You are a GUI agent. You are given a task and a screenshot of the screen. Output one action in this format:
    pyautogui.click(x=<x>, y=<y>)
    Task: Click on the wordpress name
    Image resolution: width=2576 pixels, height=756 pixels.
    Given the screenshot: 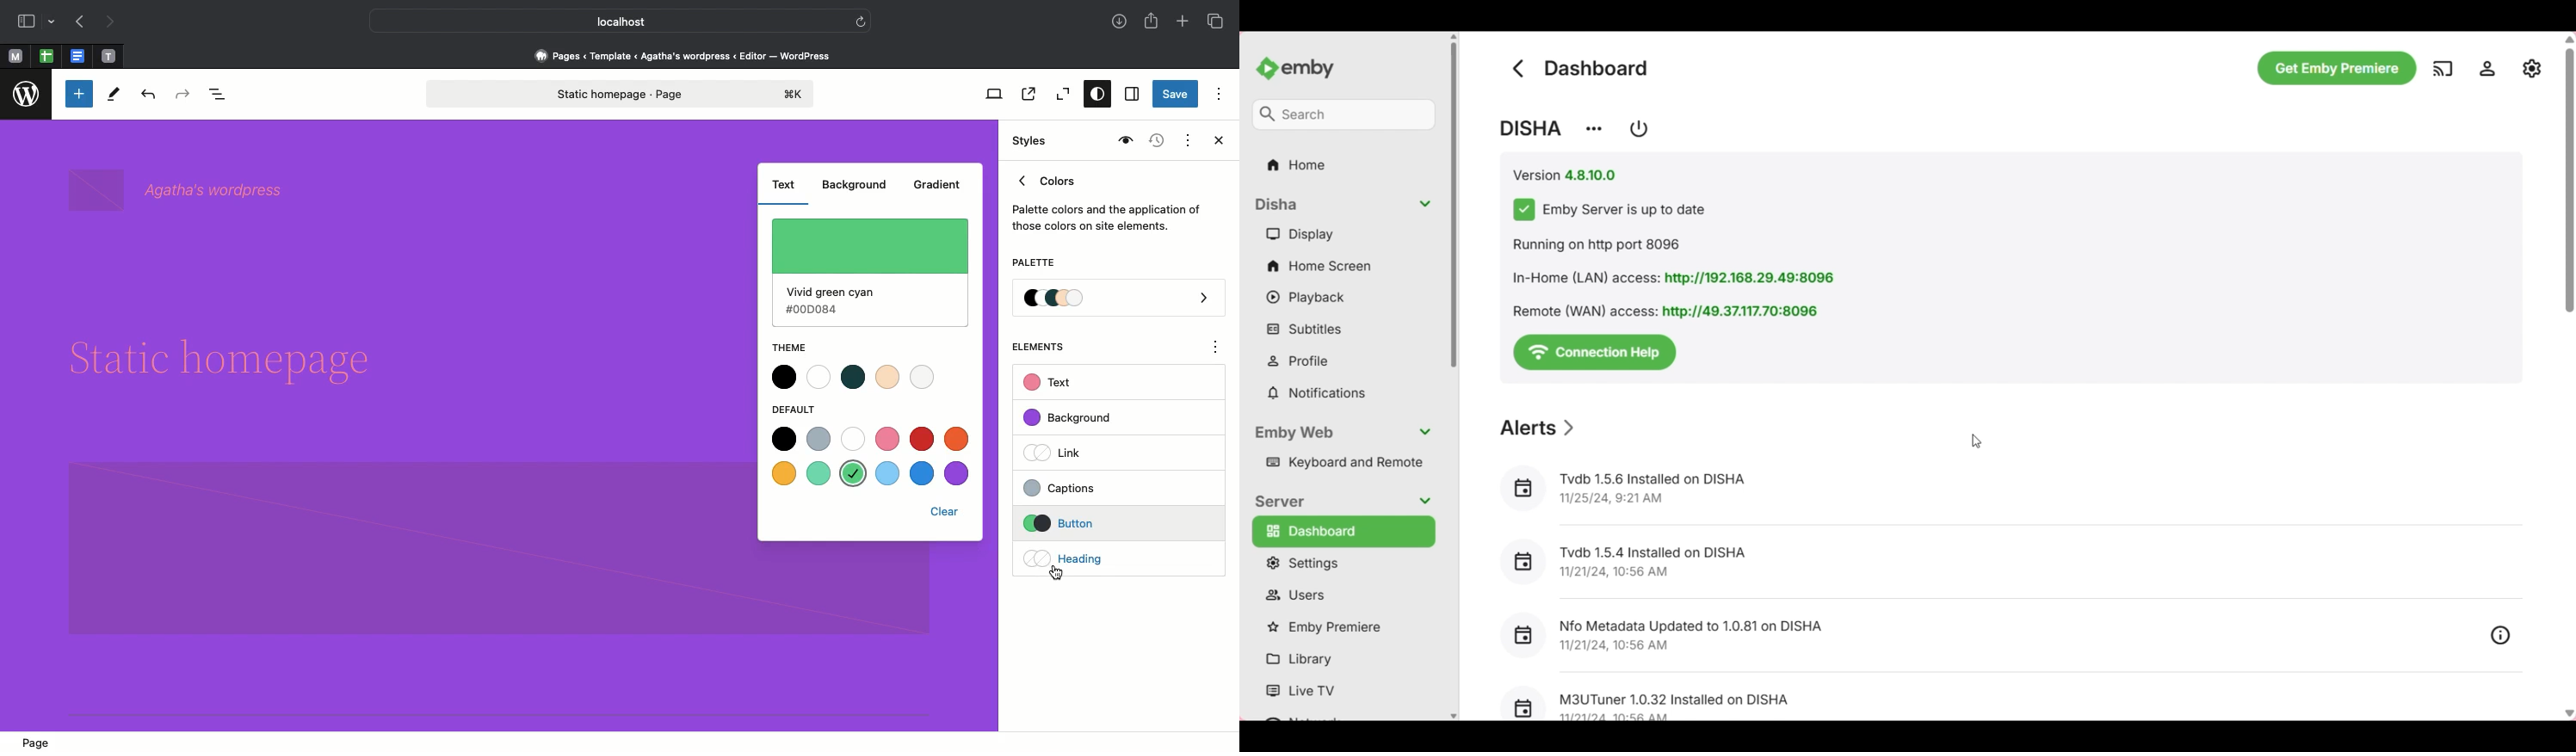 What is the action you would take?
    pyautogui.click(x=181, y=189)
    